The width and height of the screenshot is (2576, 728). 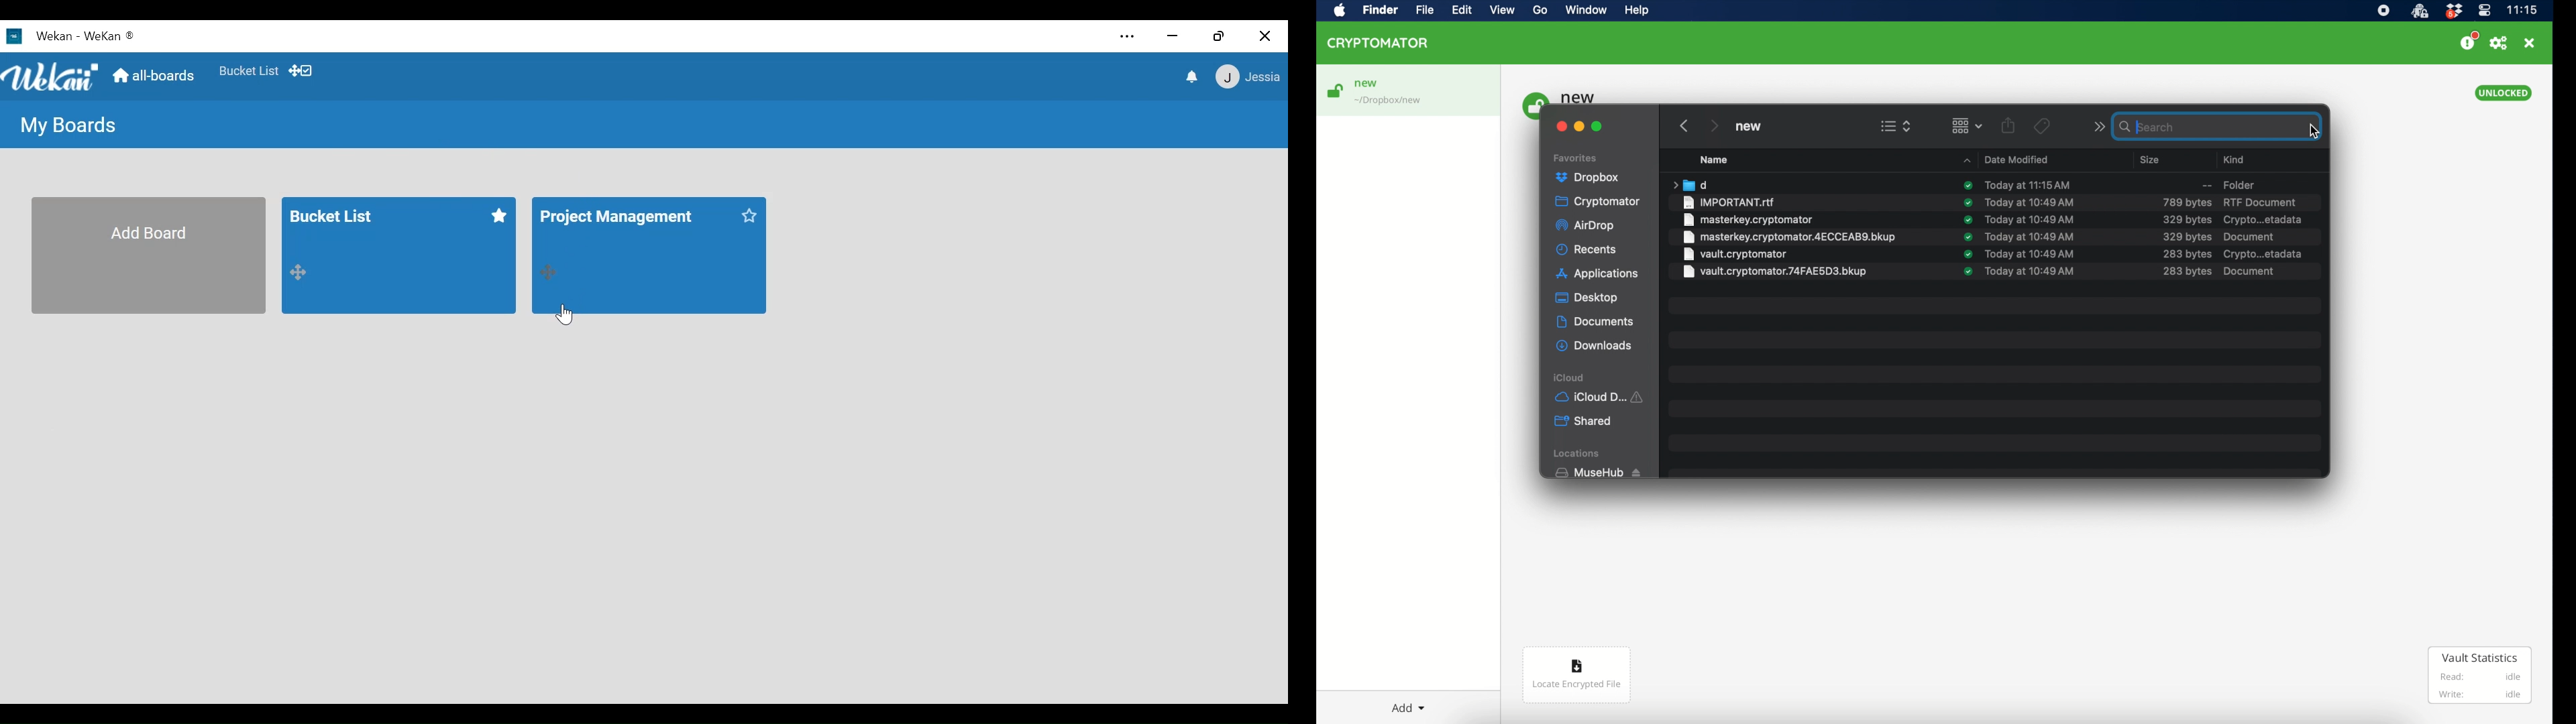 What do you see at coordinates (2485, 11) in the screenshot?
I see `control center` at bounding box center [2485, 11].